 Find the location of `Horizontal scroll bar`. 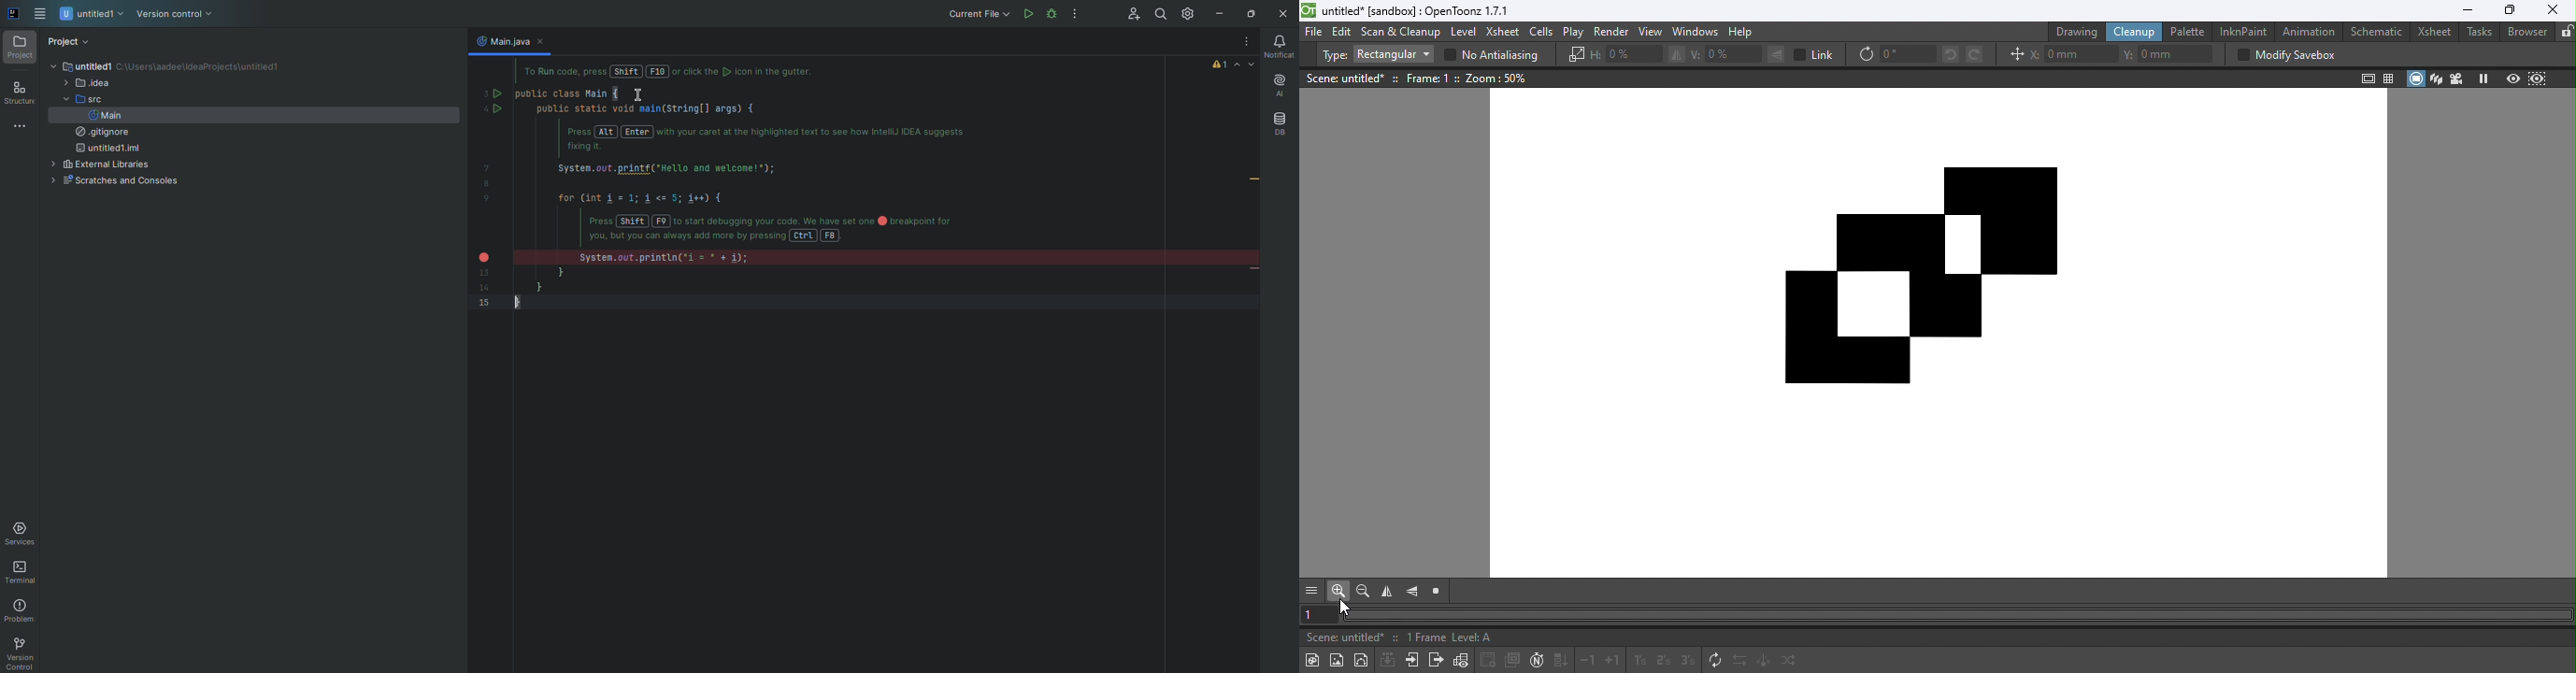

Horizontal scroll bar is located at coordinates (1957, 615).